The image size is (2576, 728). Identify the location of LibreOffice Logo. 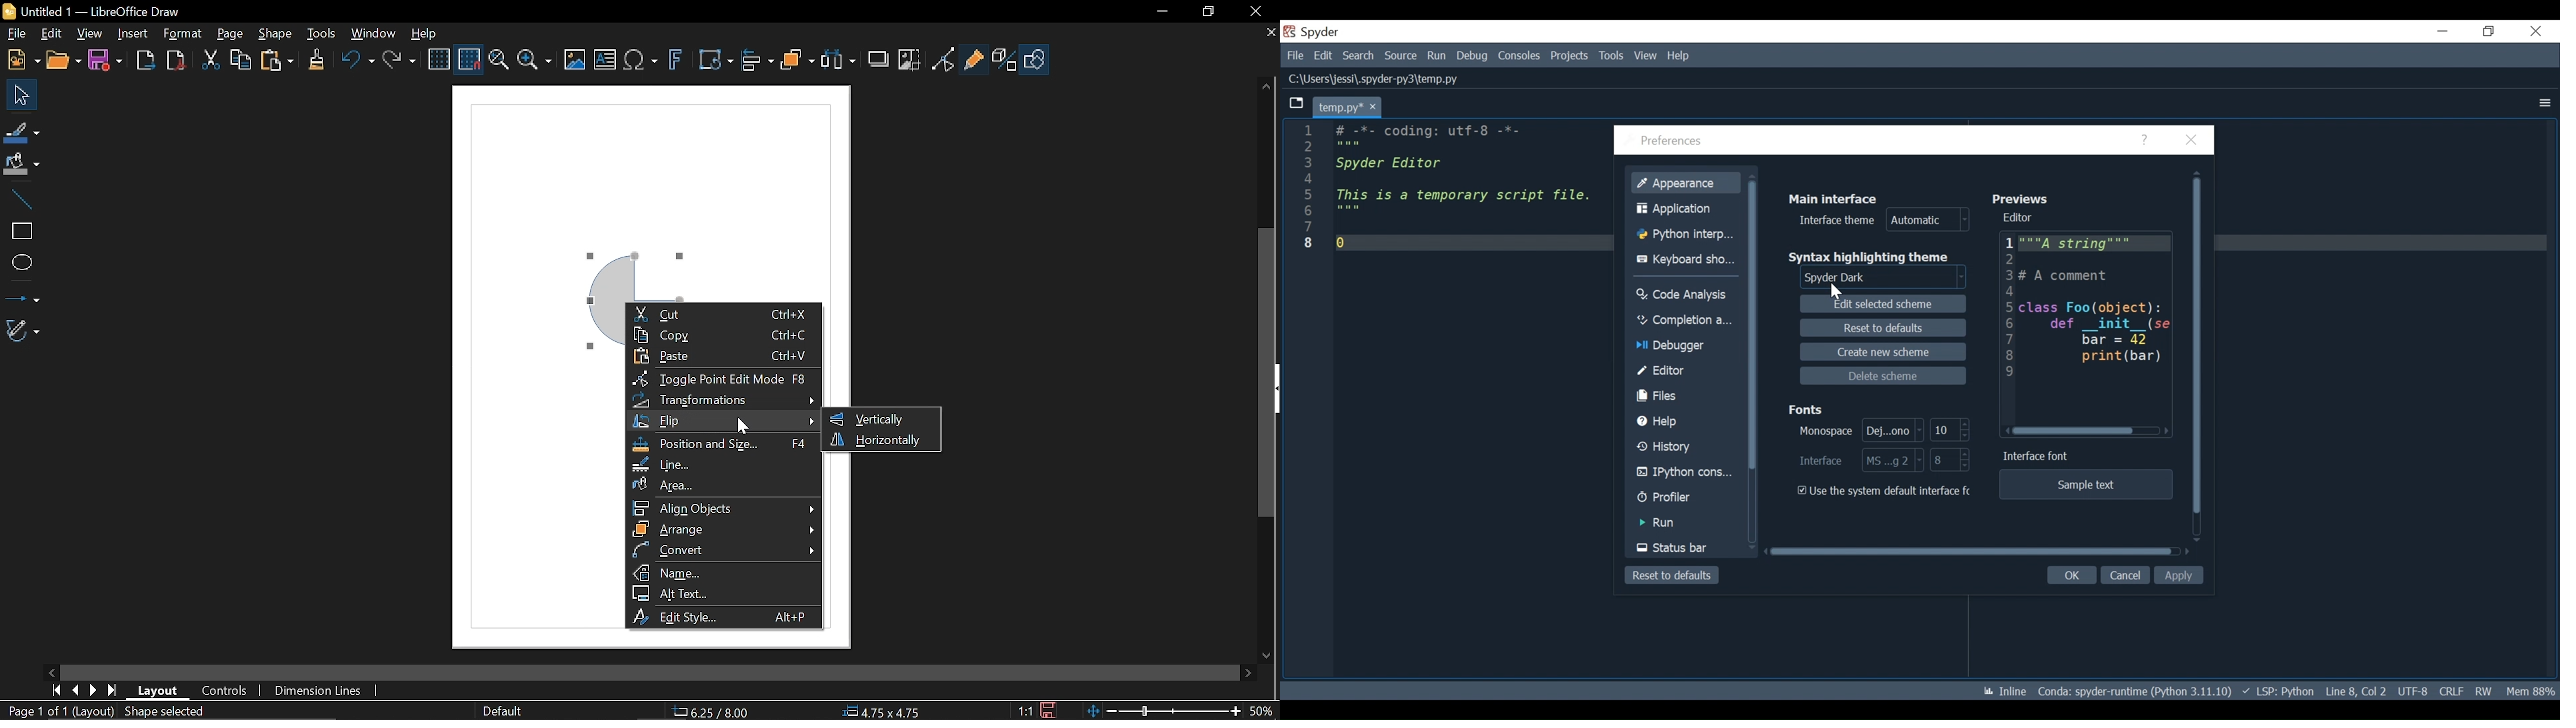
(11, 12).